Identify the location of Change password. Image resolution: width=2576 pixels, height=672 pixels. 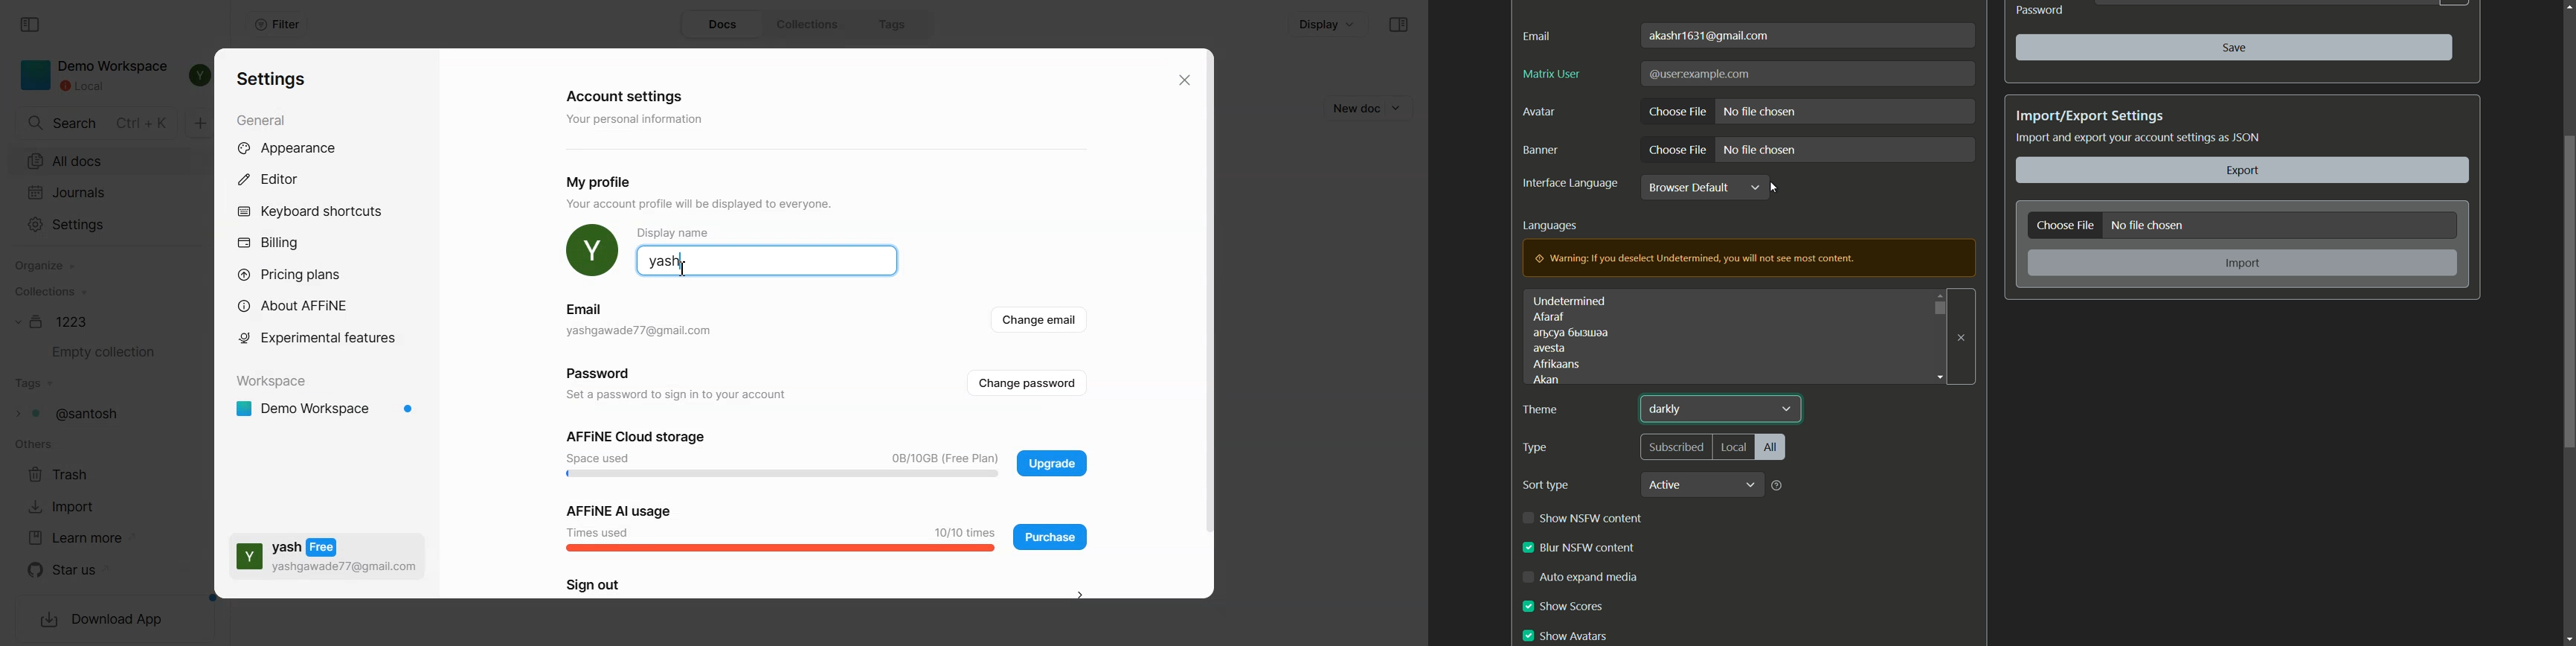
(1030, 383).